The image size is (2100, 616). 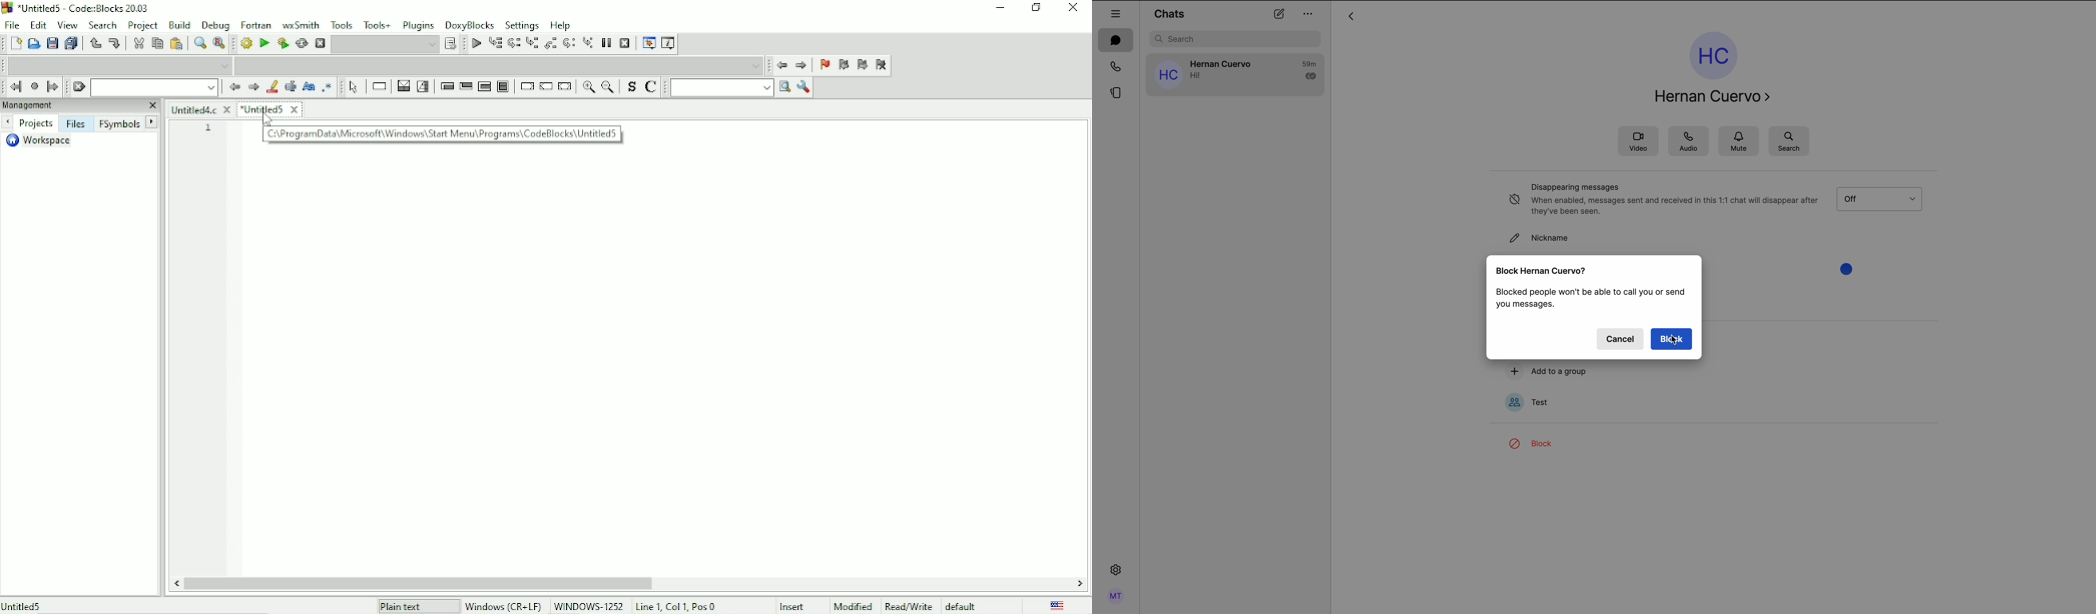 I want to click on Debug, so click(x=215, y=25).